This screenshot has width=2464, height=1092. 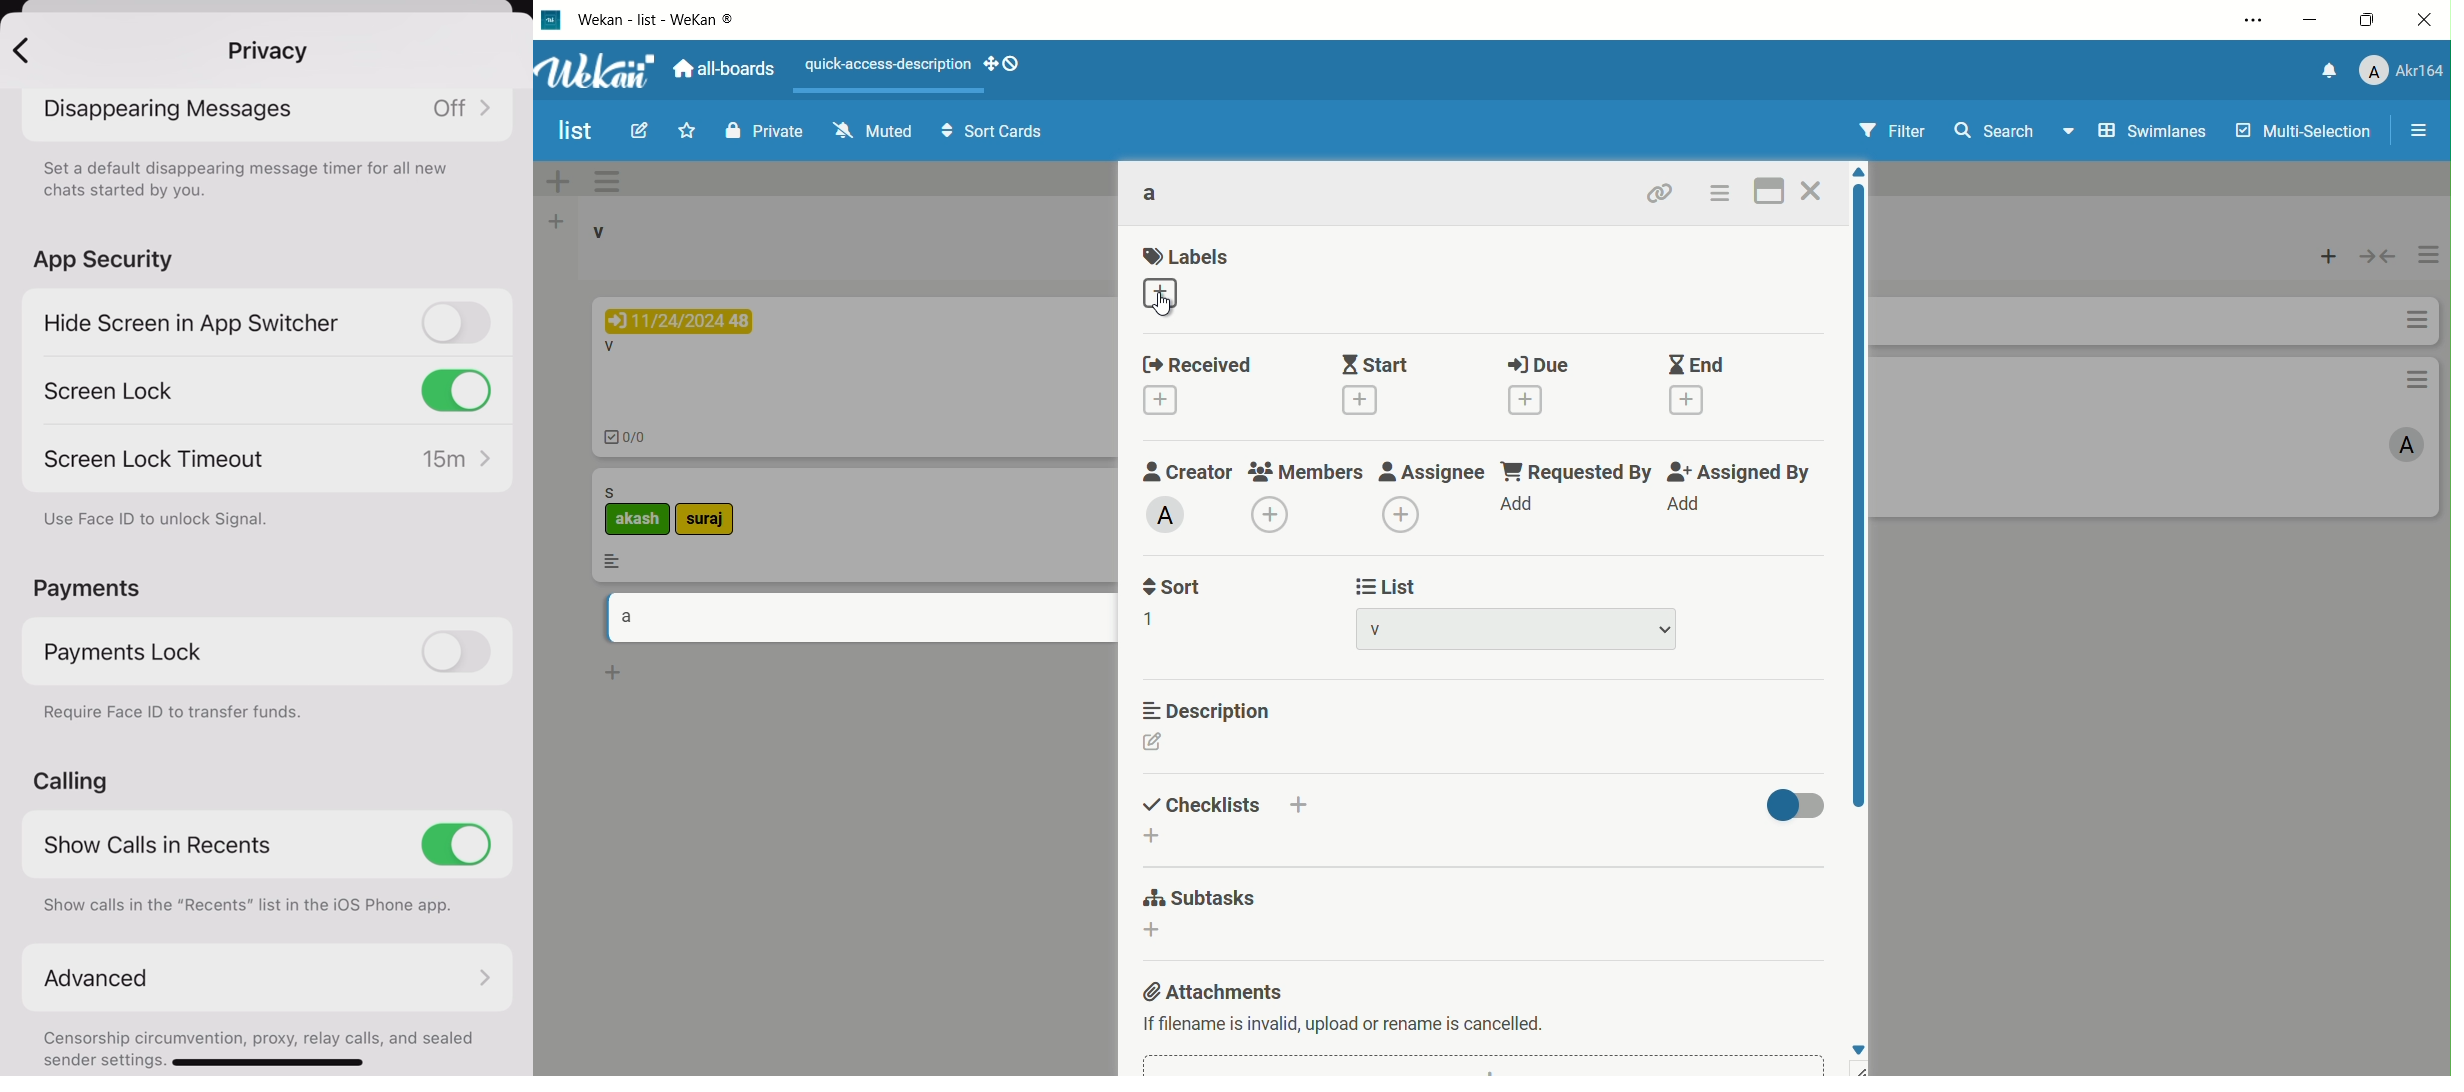 I want to click on add due date, so click(x=1529, y=400).